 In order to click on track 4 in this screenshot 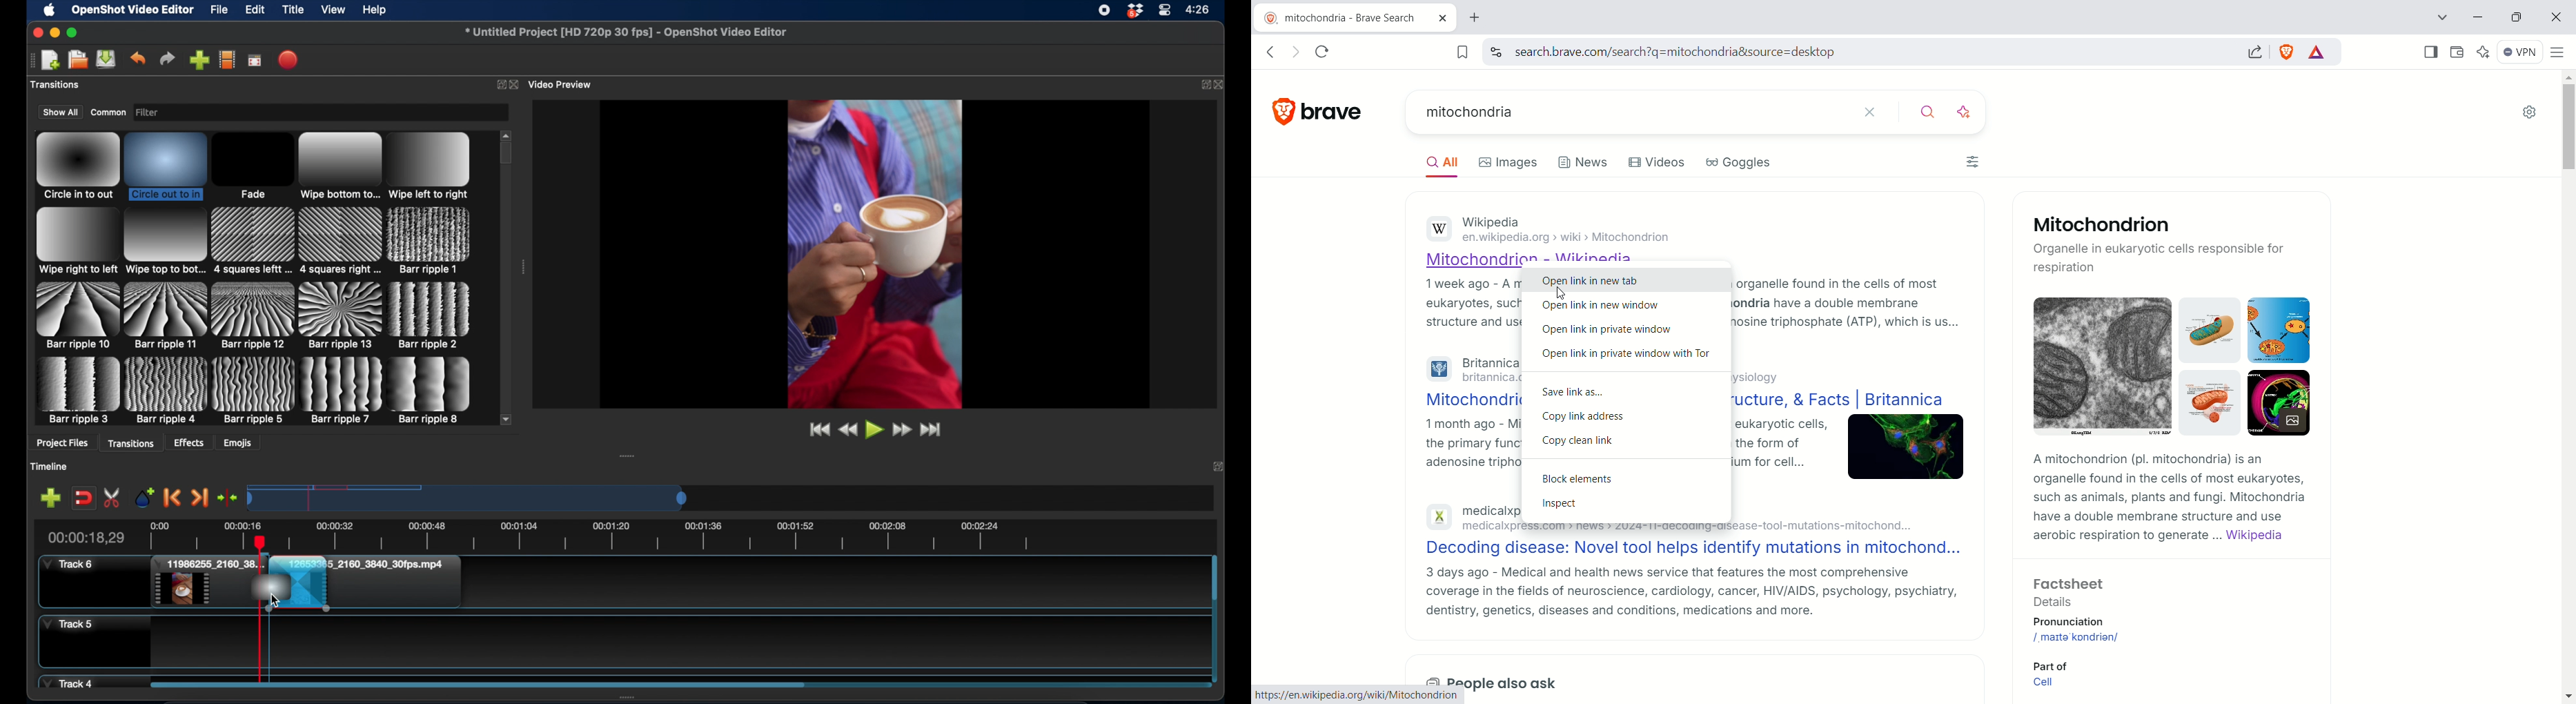, I will do `click(70, 682)`.